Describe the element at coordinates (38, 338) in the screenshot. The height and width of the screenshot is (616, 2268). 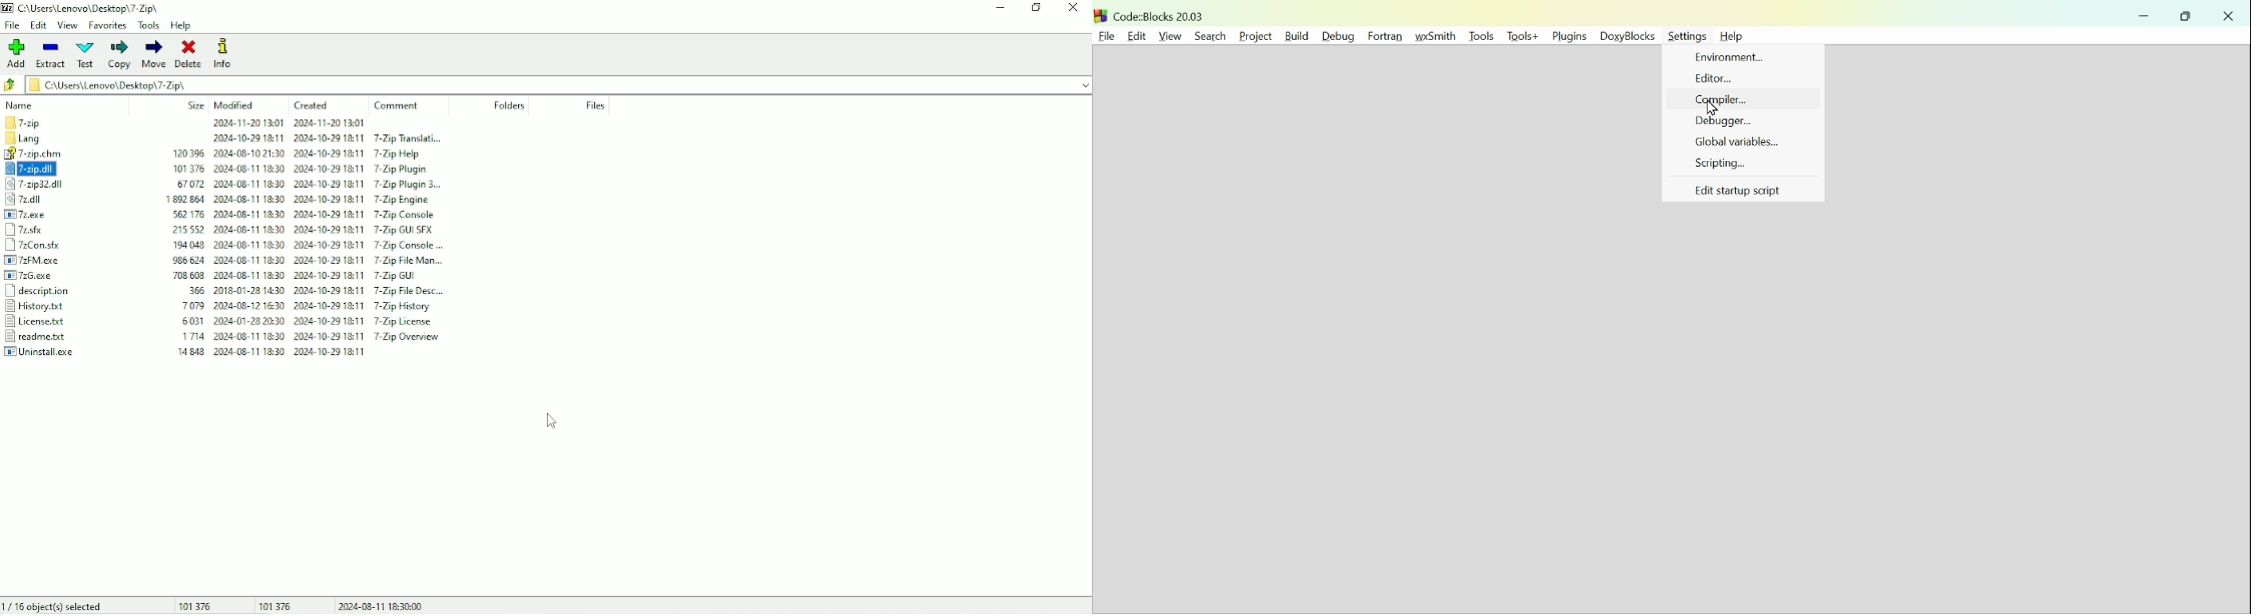
I see `readme.txt` at that location.